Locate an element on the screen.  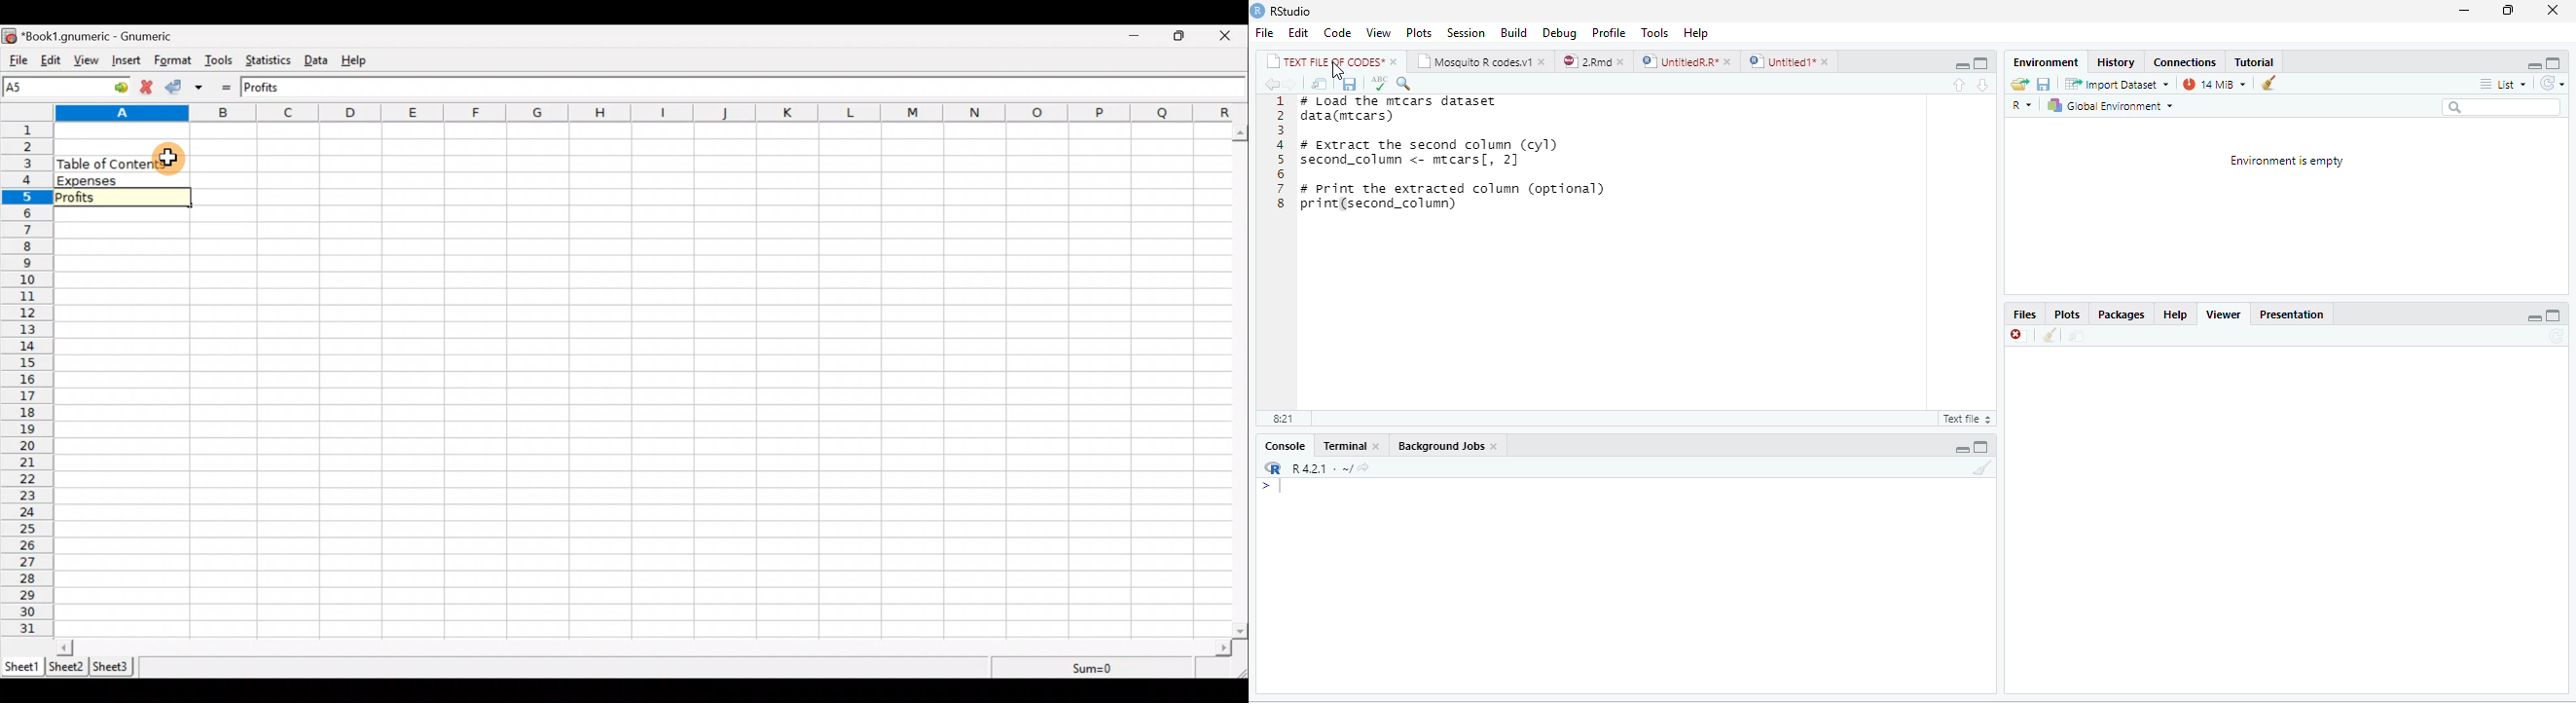
UnttiedR A is located at coordinates (1680, 60).